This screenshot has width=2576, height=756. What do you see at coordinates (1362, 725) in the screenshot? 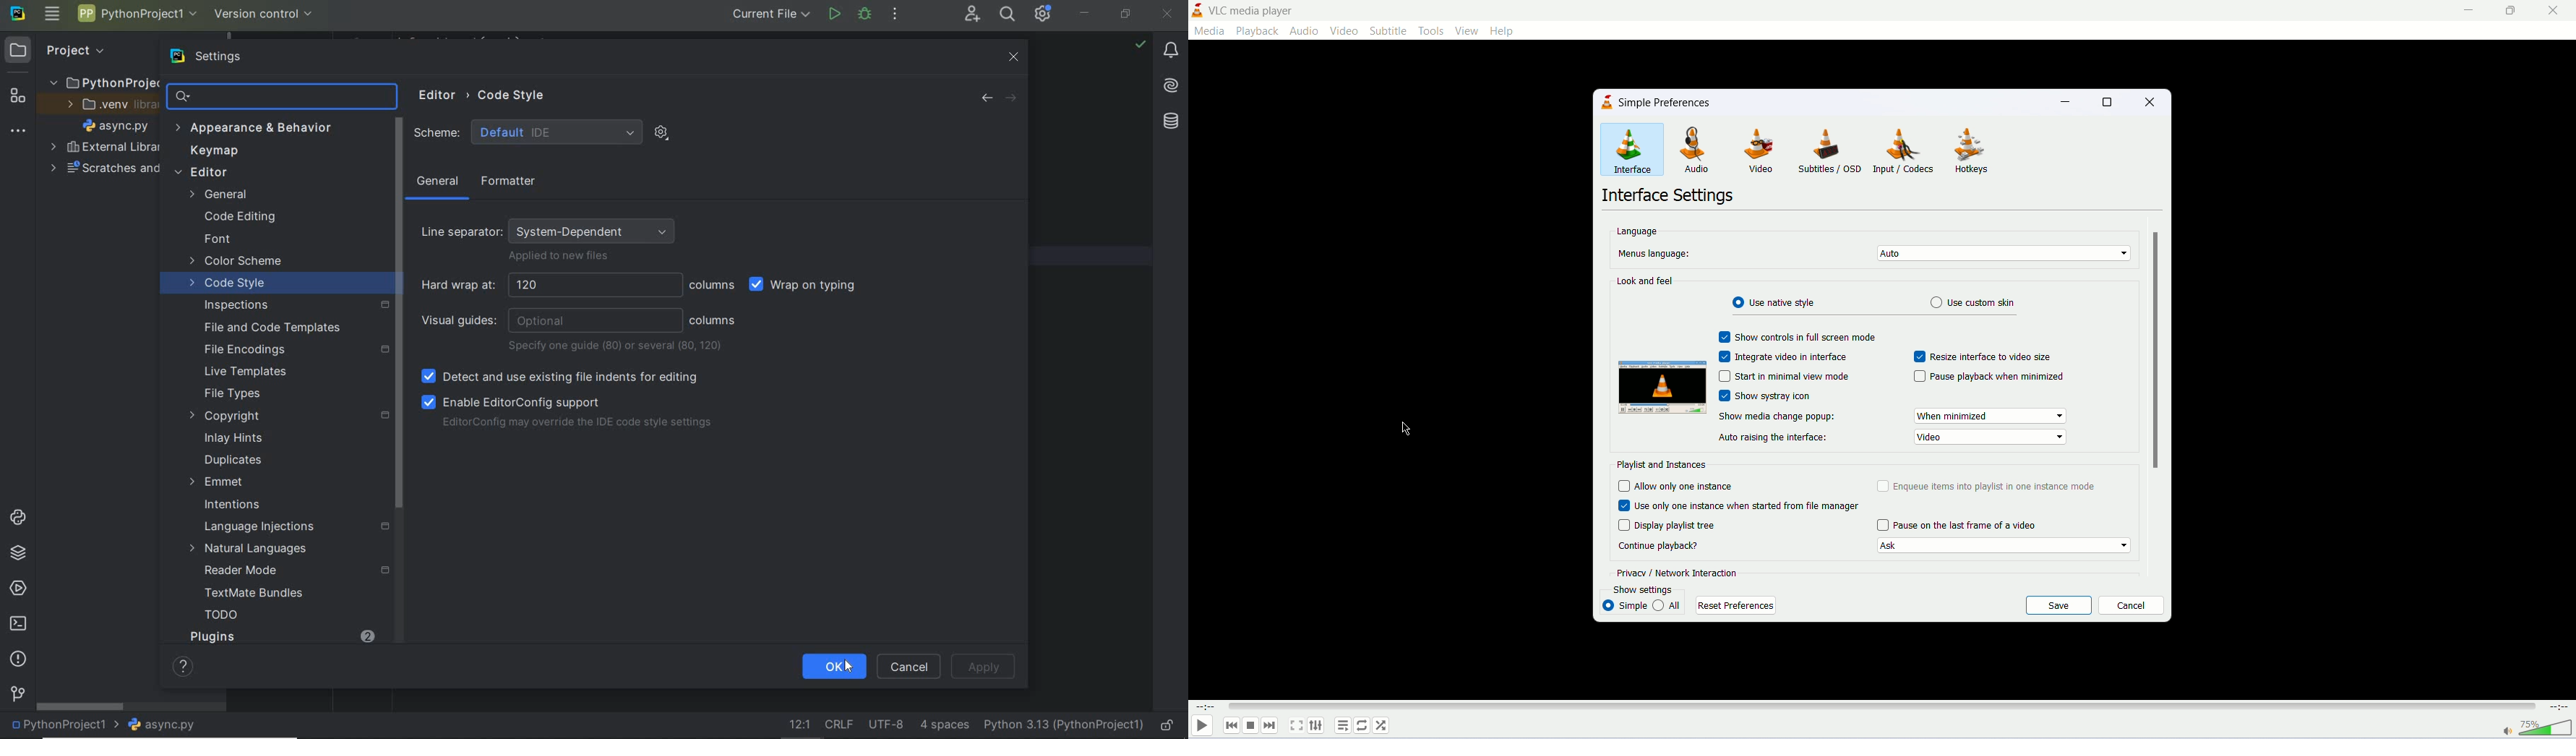
I see `toggle loop` at bounding box center [1362, 725].